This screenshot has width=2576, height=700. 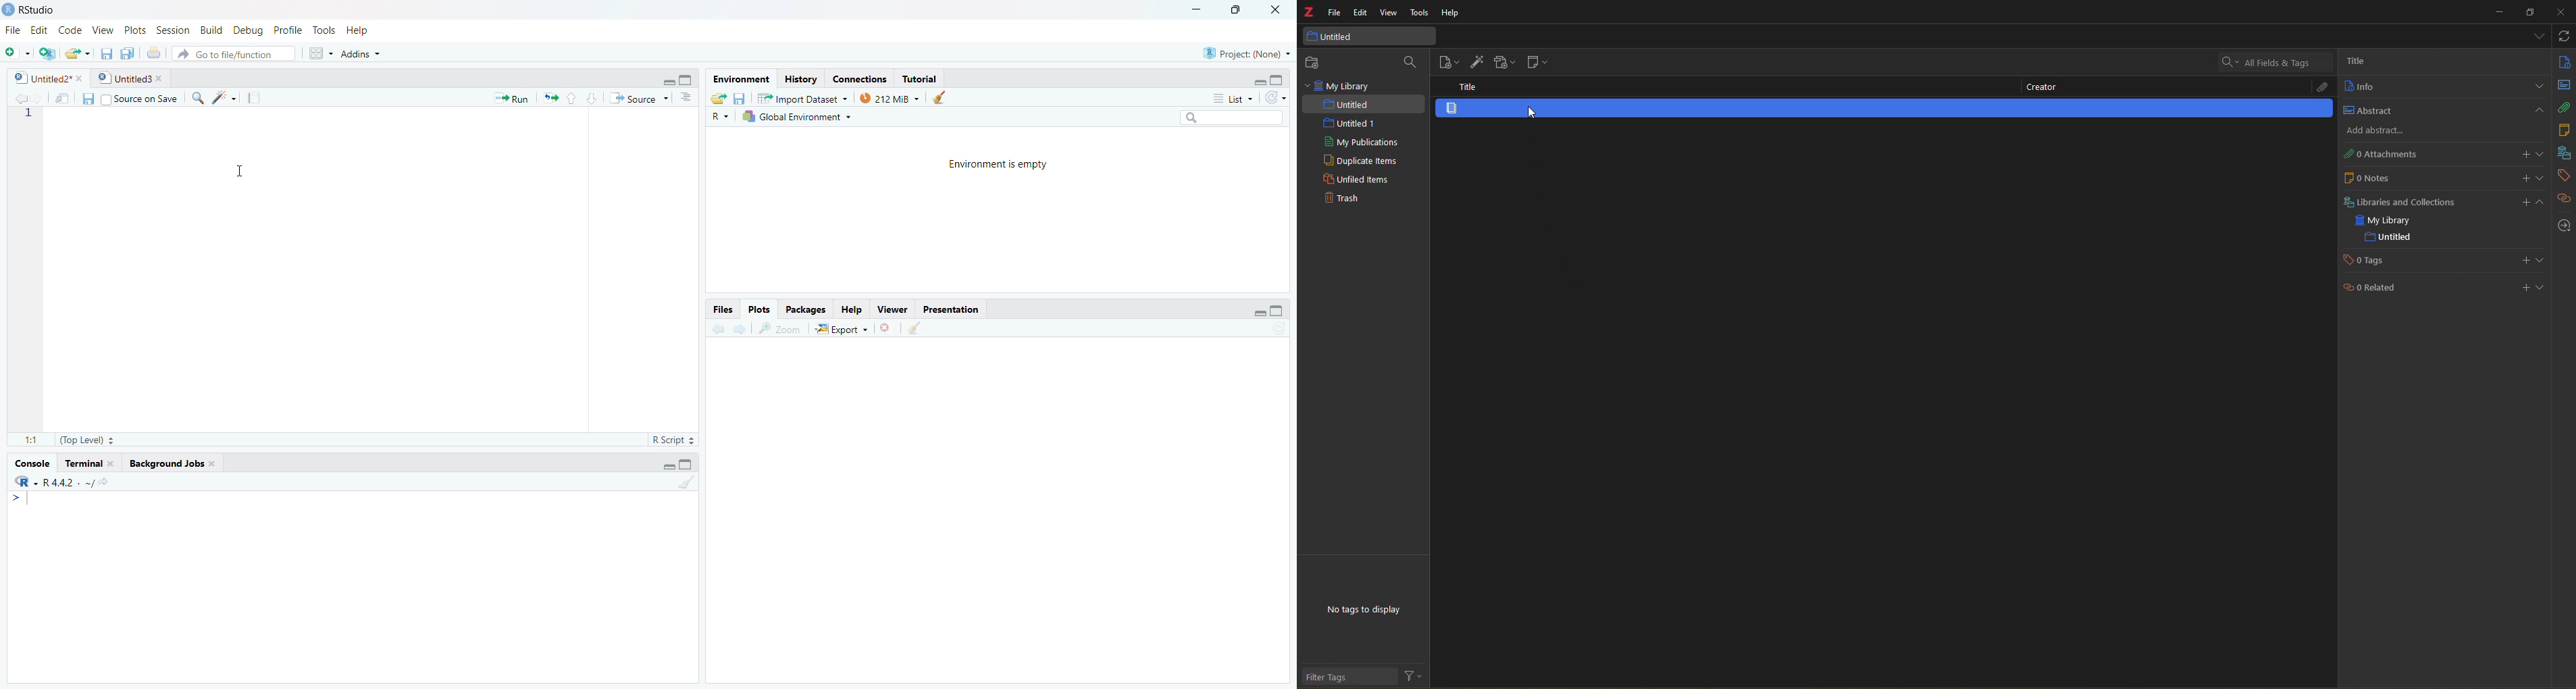 What do you see at coordinates (287, 30) in the screenshot?
I see `profile` at bounding box center [287, 30].